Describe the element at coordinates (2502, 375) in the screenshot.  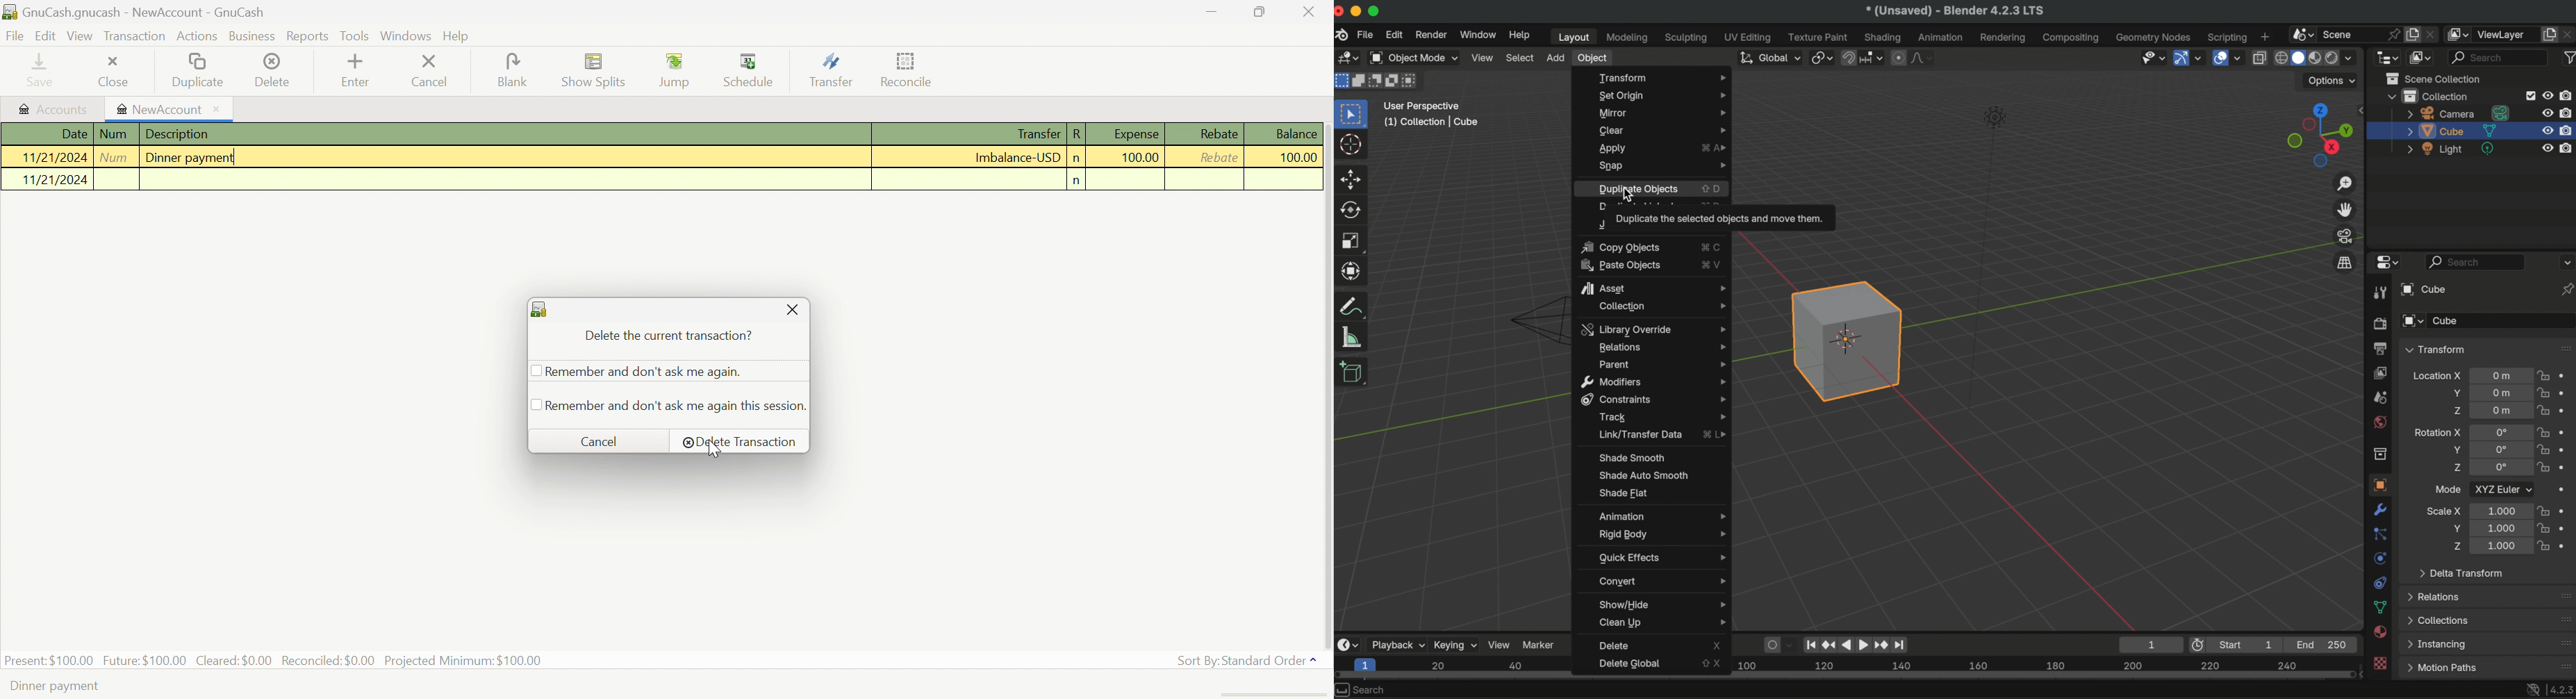
I see `location of object` at that location.